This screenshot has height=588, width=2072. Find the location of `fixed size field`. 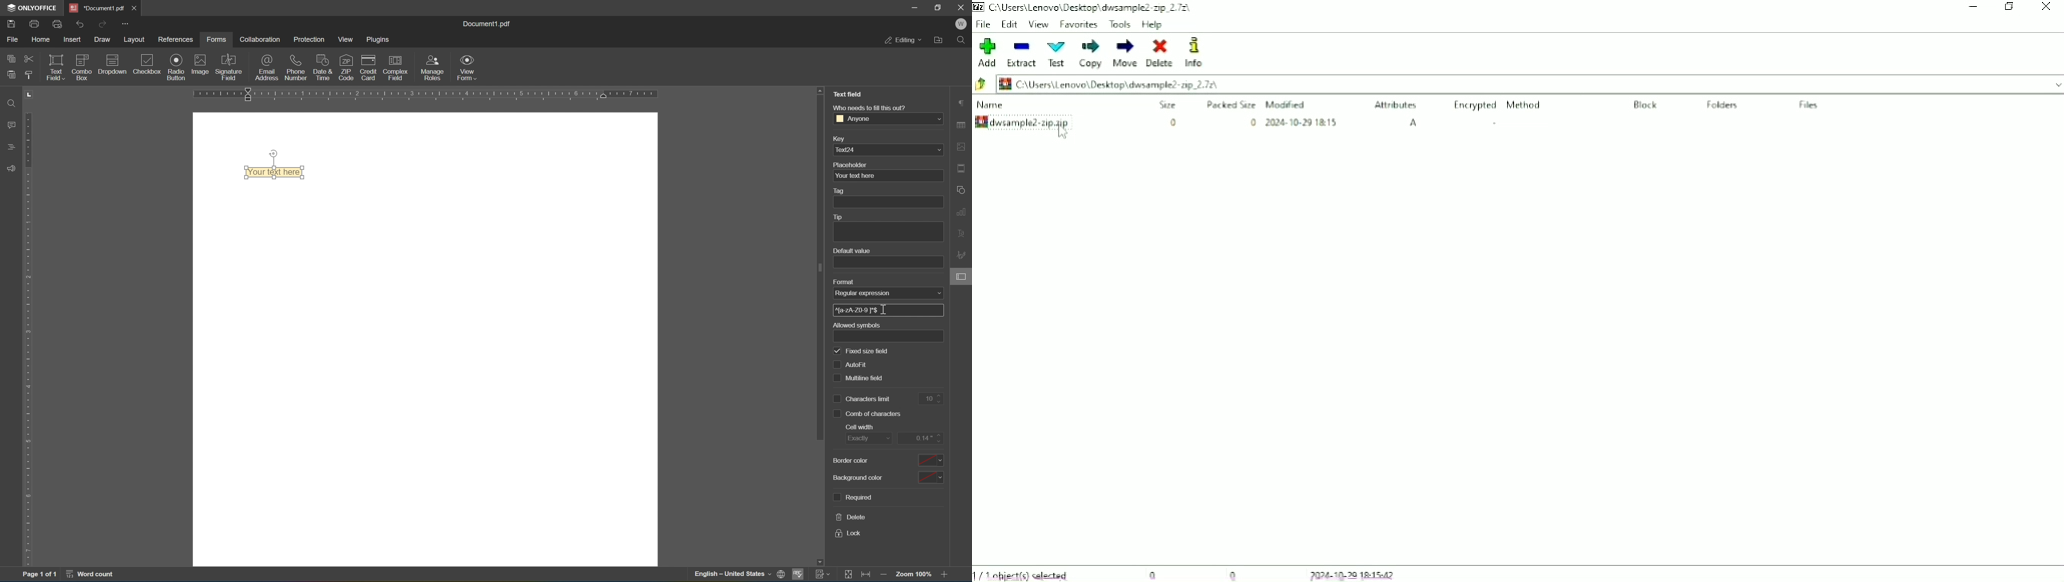

fixed size field is located at coordinates (862, 352).